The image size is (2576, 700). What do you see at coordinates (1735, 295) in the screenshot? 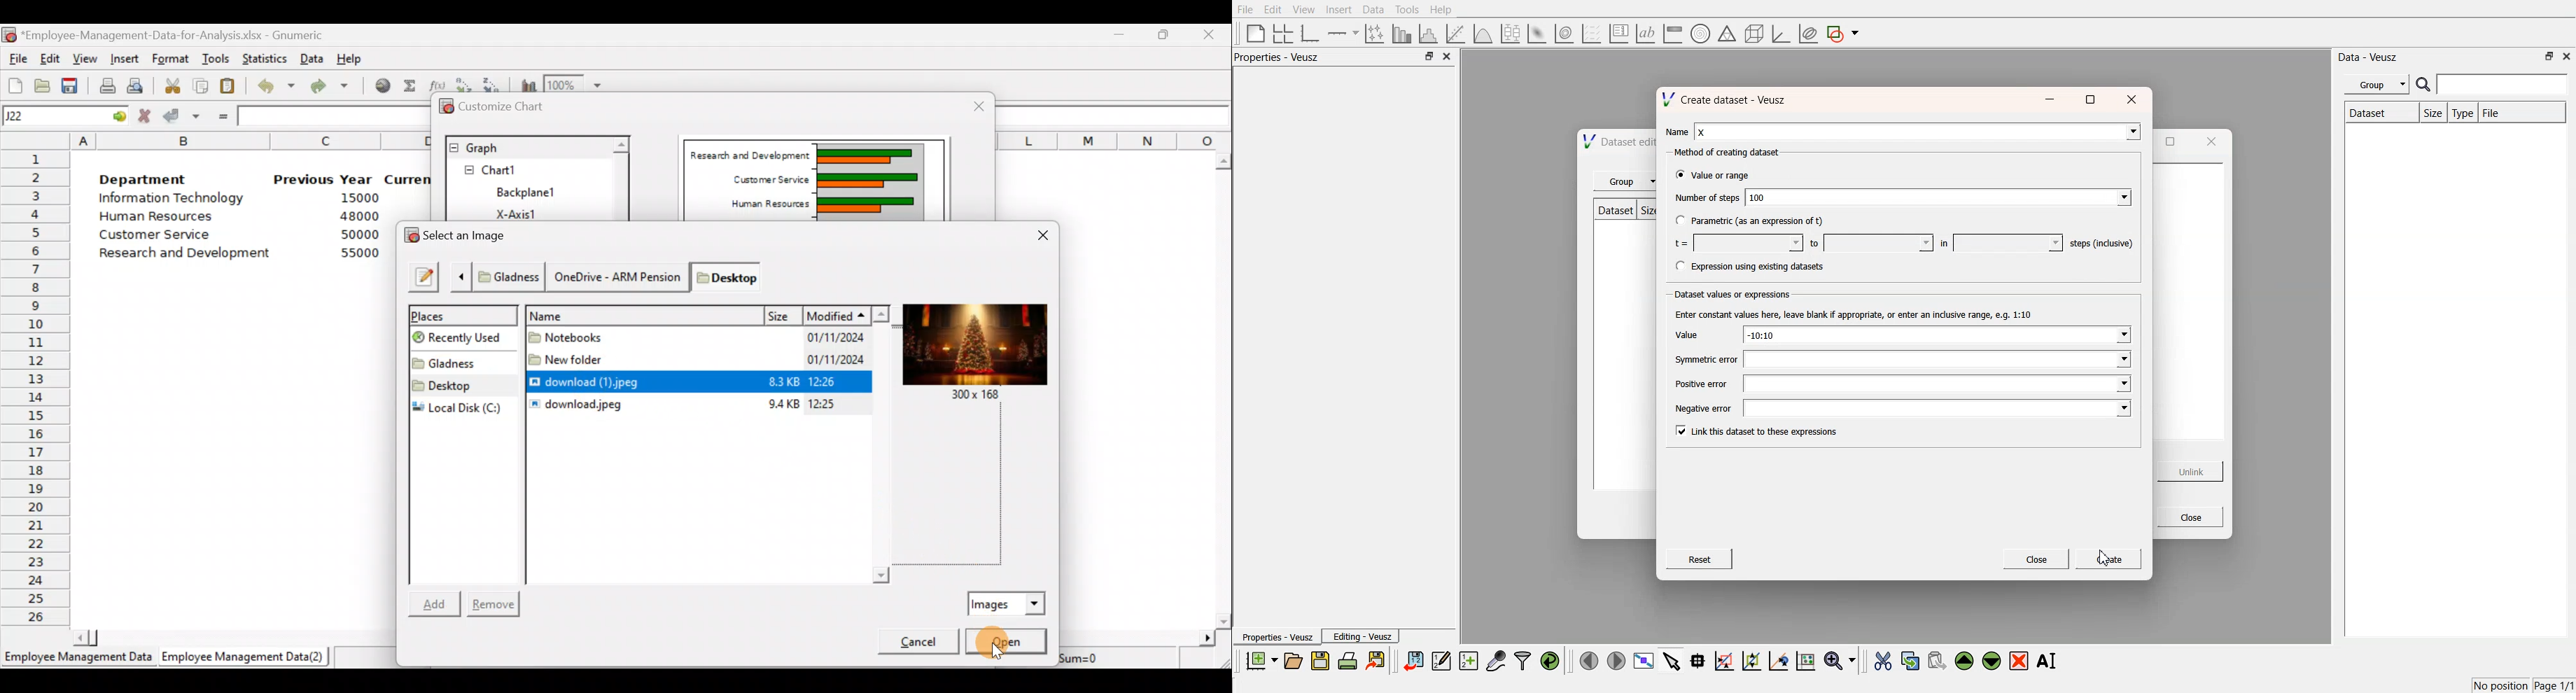
I see `Dataset values or expressions` at bounding box center [1735, 295].